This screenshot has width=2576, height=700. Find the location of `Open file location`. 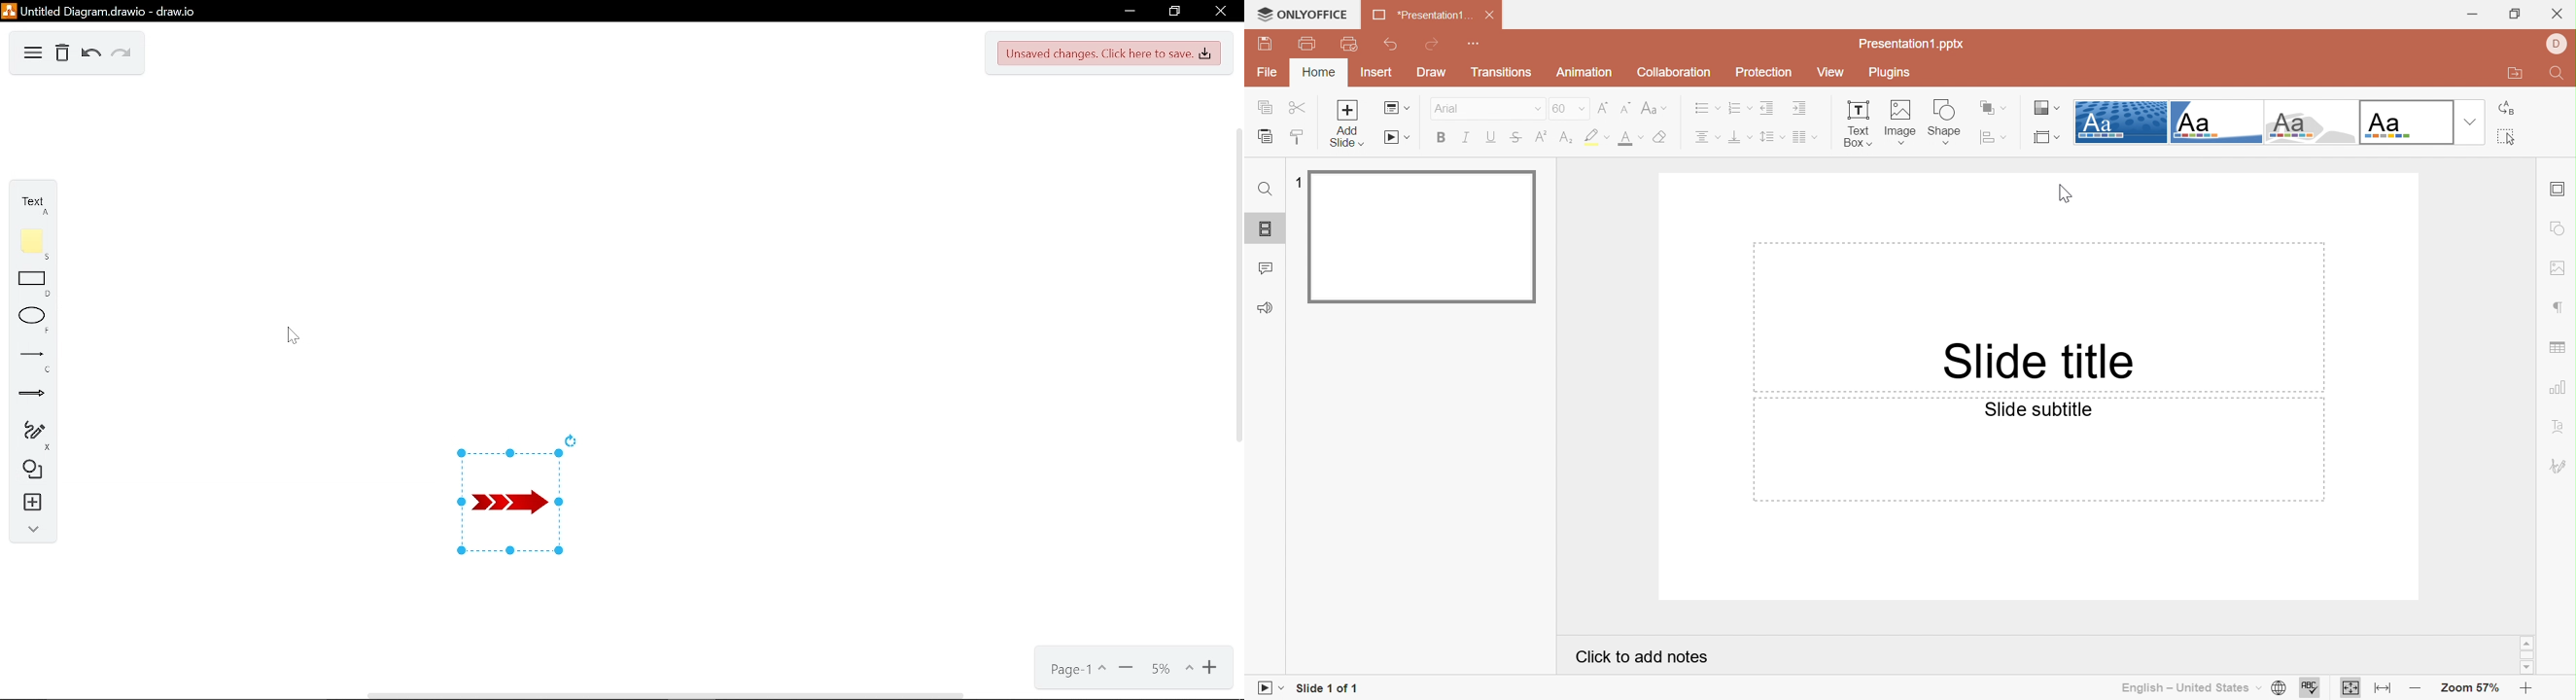

Open file location is located at coordinates (2518, 74).